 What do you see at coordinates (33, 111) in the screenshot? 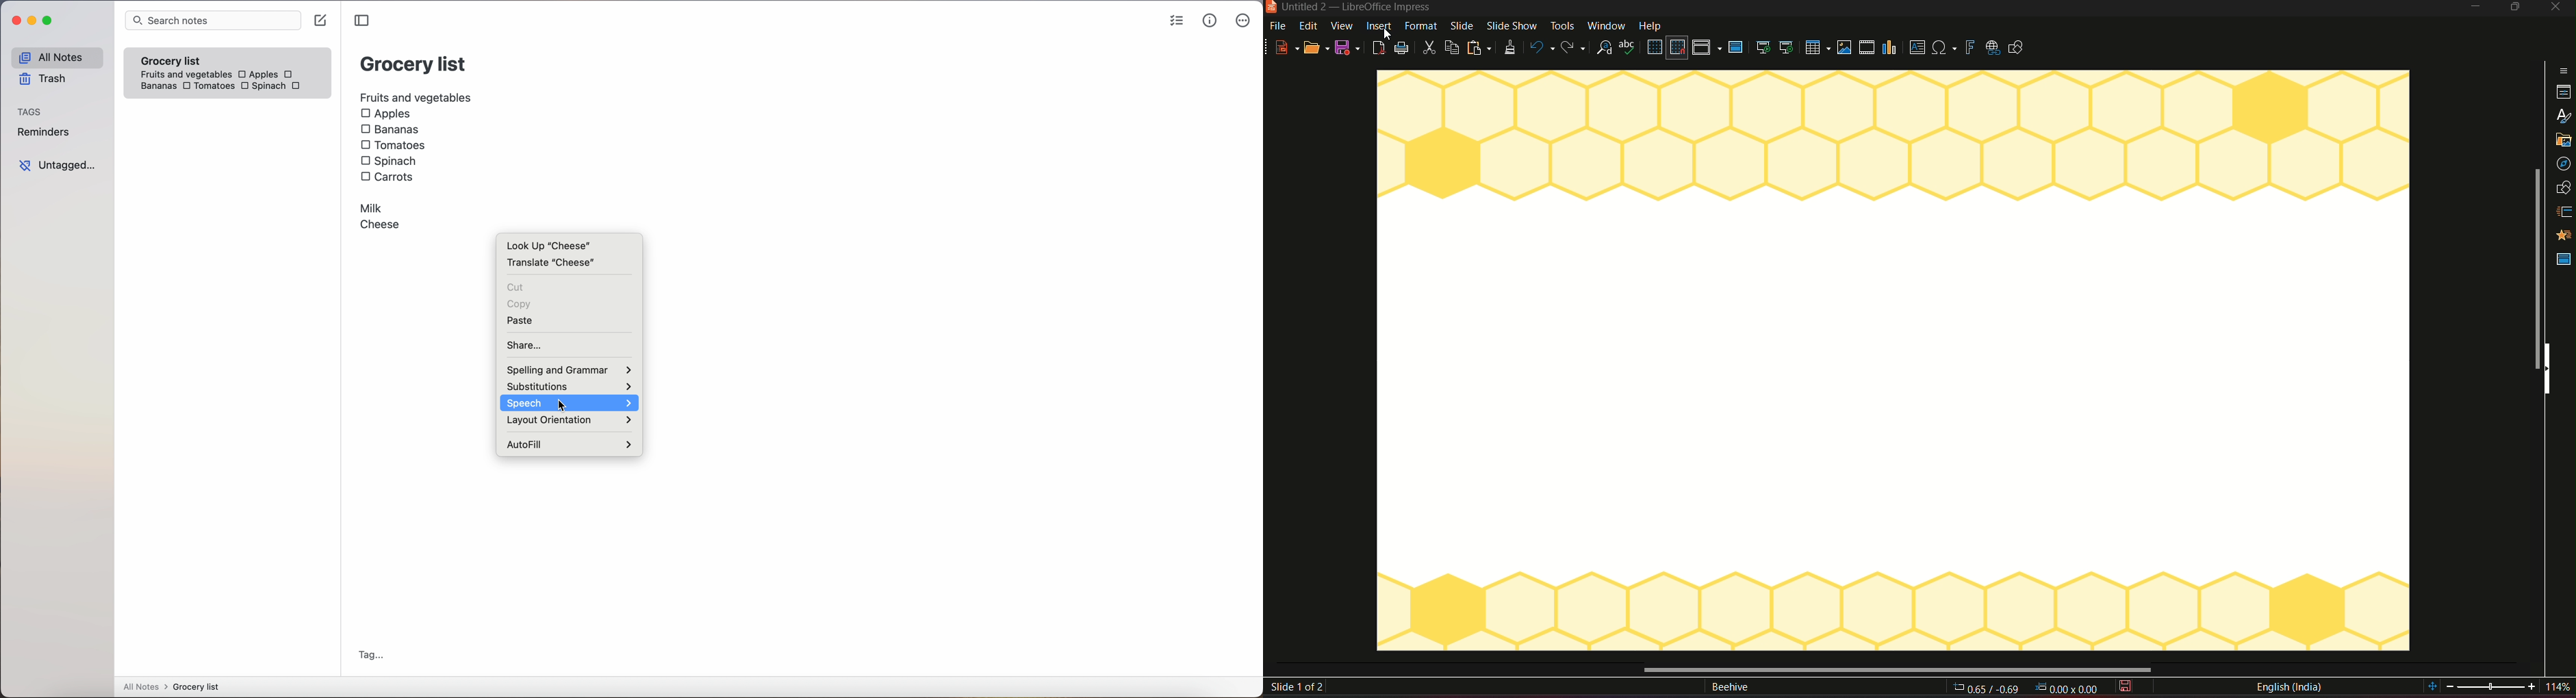
I see `tags` at bounding box center [33, 111].